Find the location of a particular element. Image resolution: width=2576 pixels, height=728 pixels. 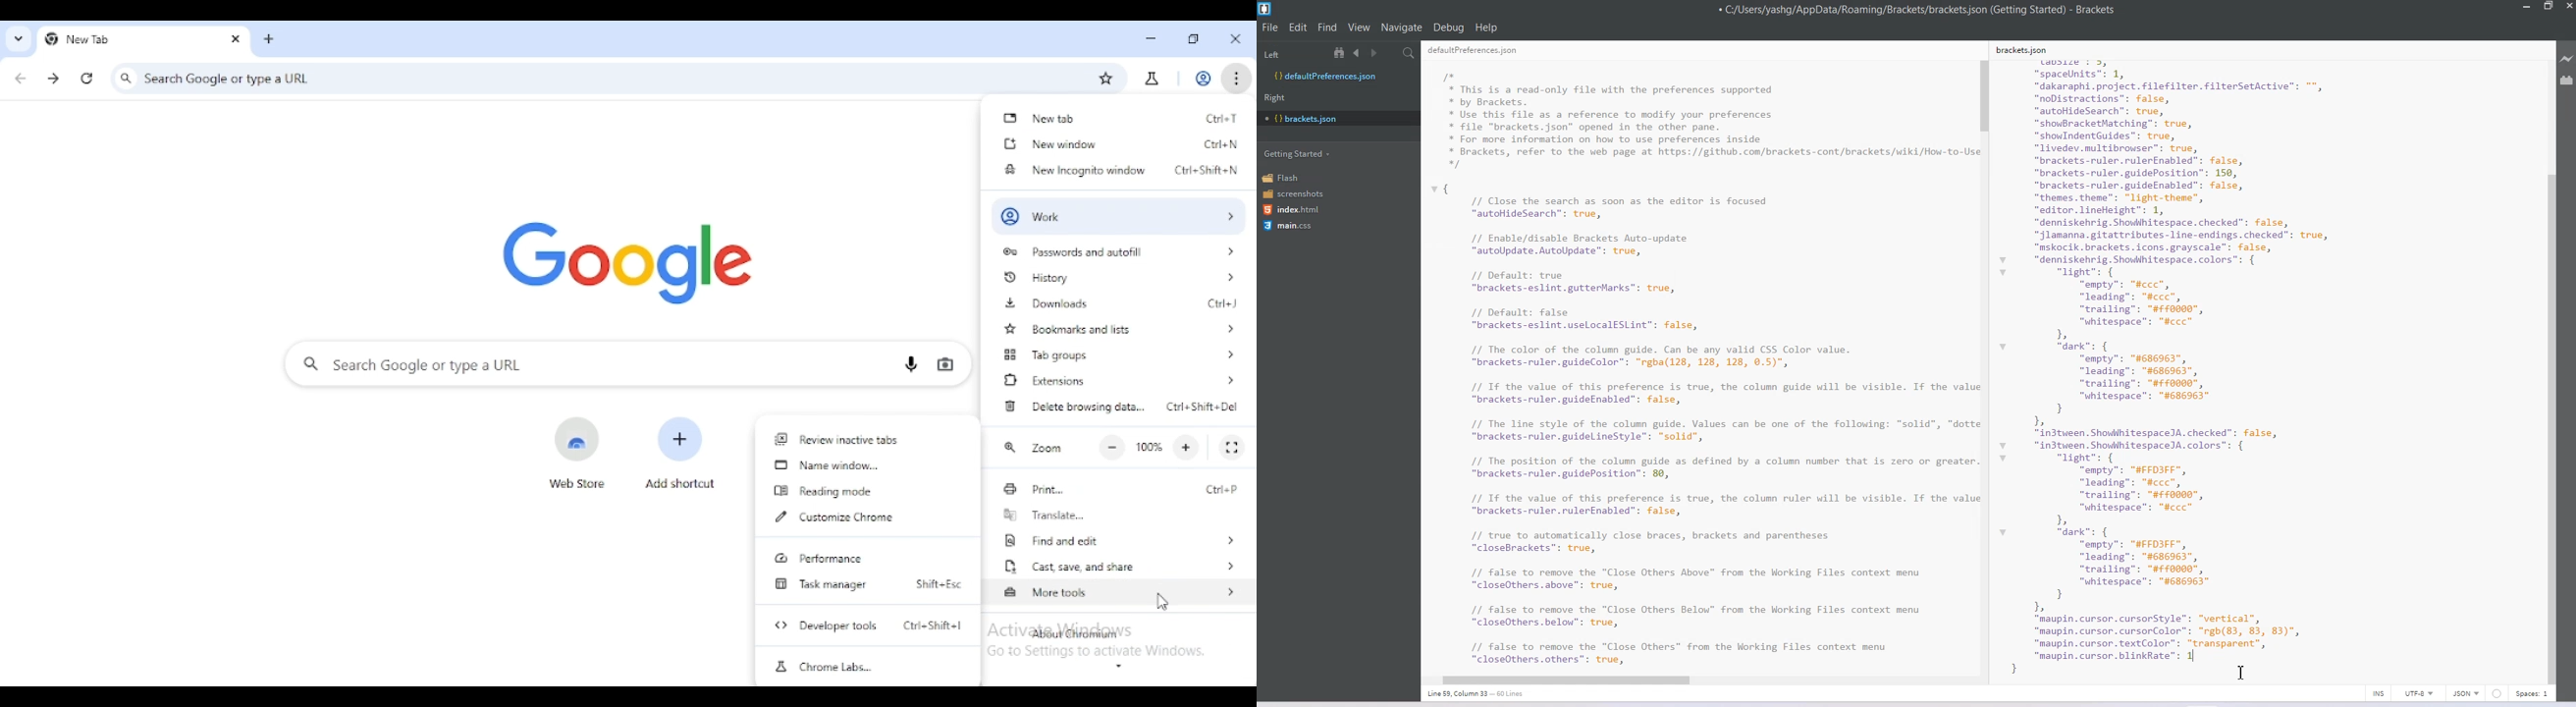

File is located at coordinates (1270, 27).